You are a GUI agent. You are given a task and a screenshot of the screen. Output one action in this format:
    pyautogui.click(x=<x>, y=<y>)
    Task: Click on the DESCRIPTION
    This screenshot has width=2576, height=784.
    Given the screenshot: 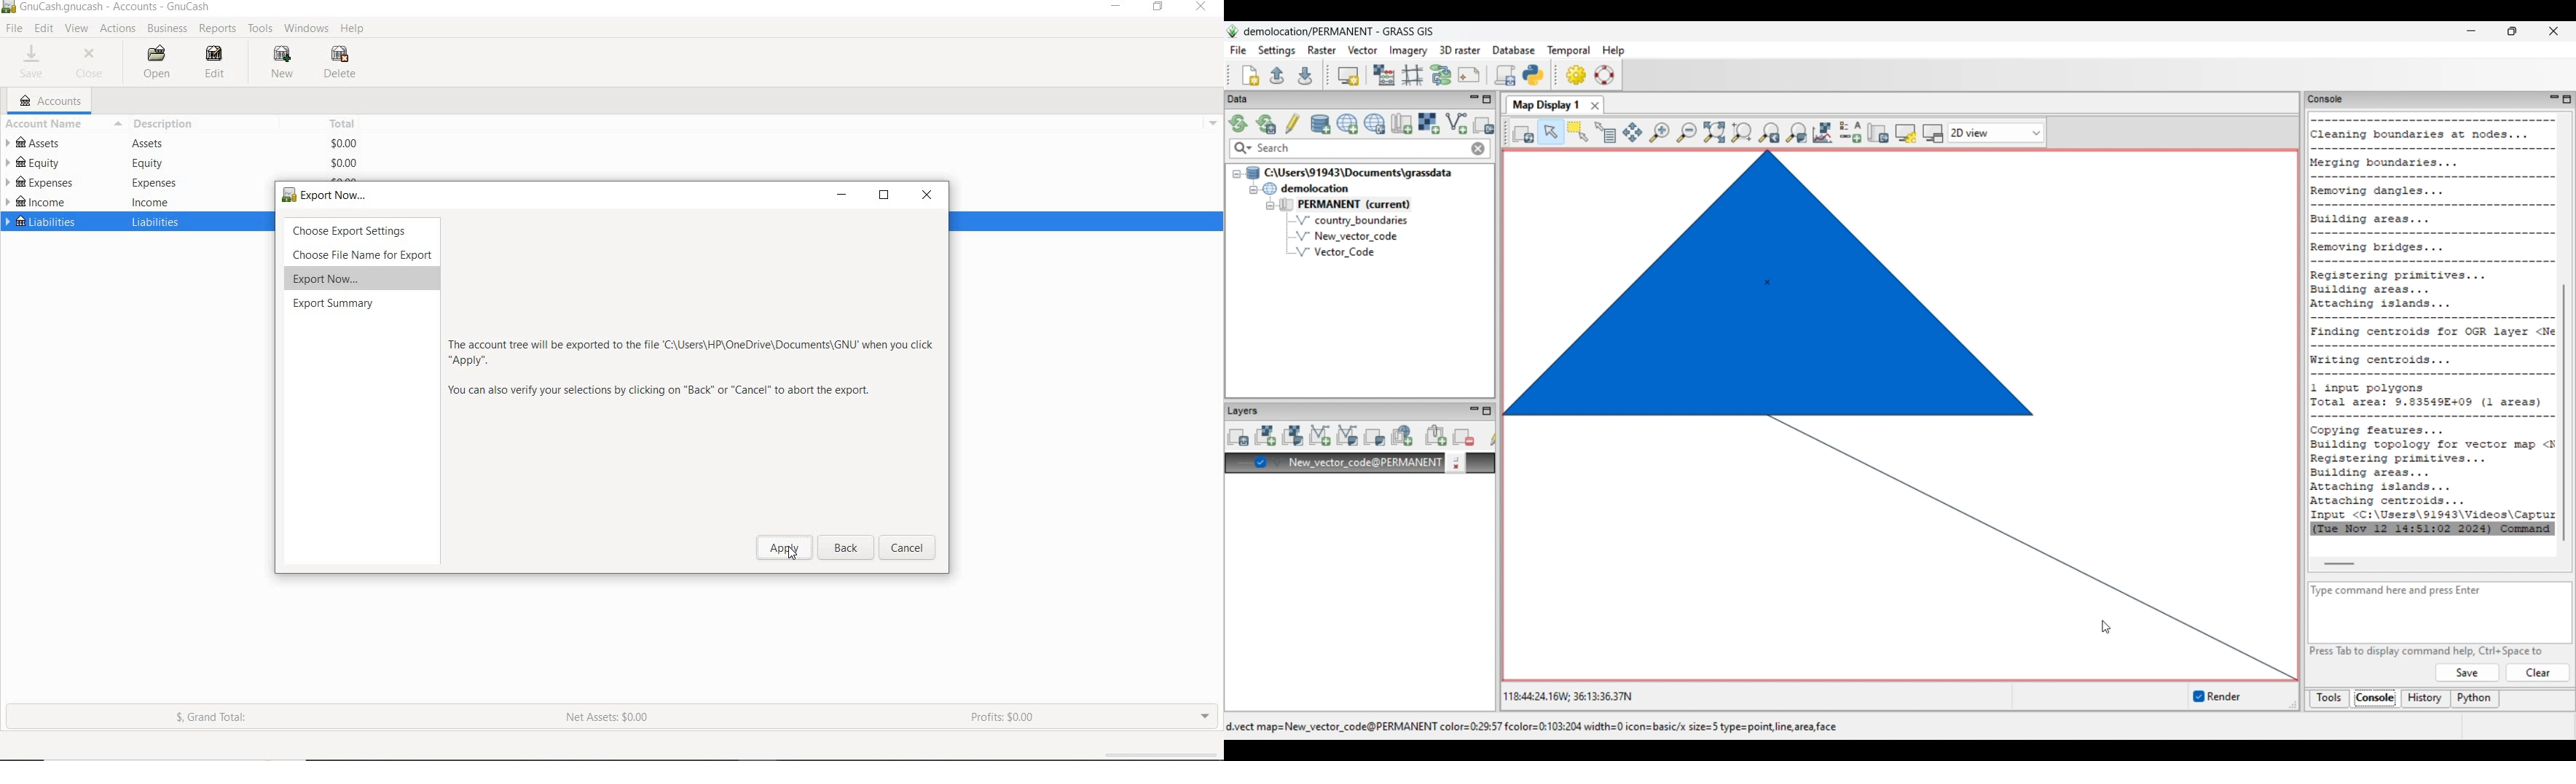 What is the action you would take?
    pyautogui.click(x=160, y=125)
    